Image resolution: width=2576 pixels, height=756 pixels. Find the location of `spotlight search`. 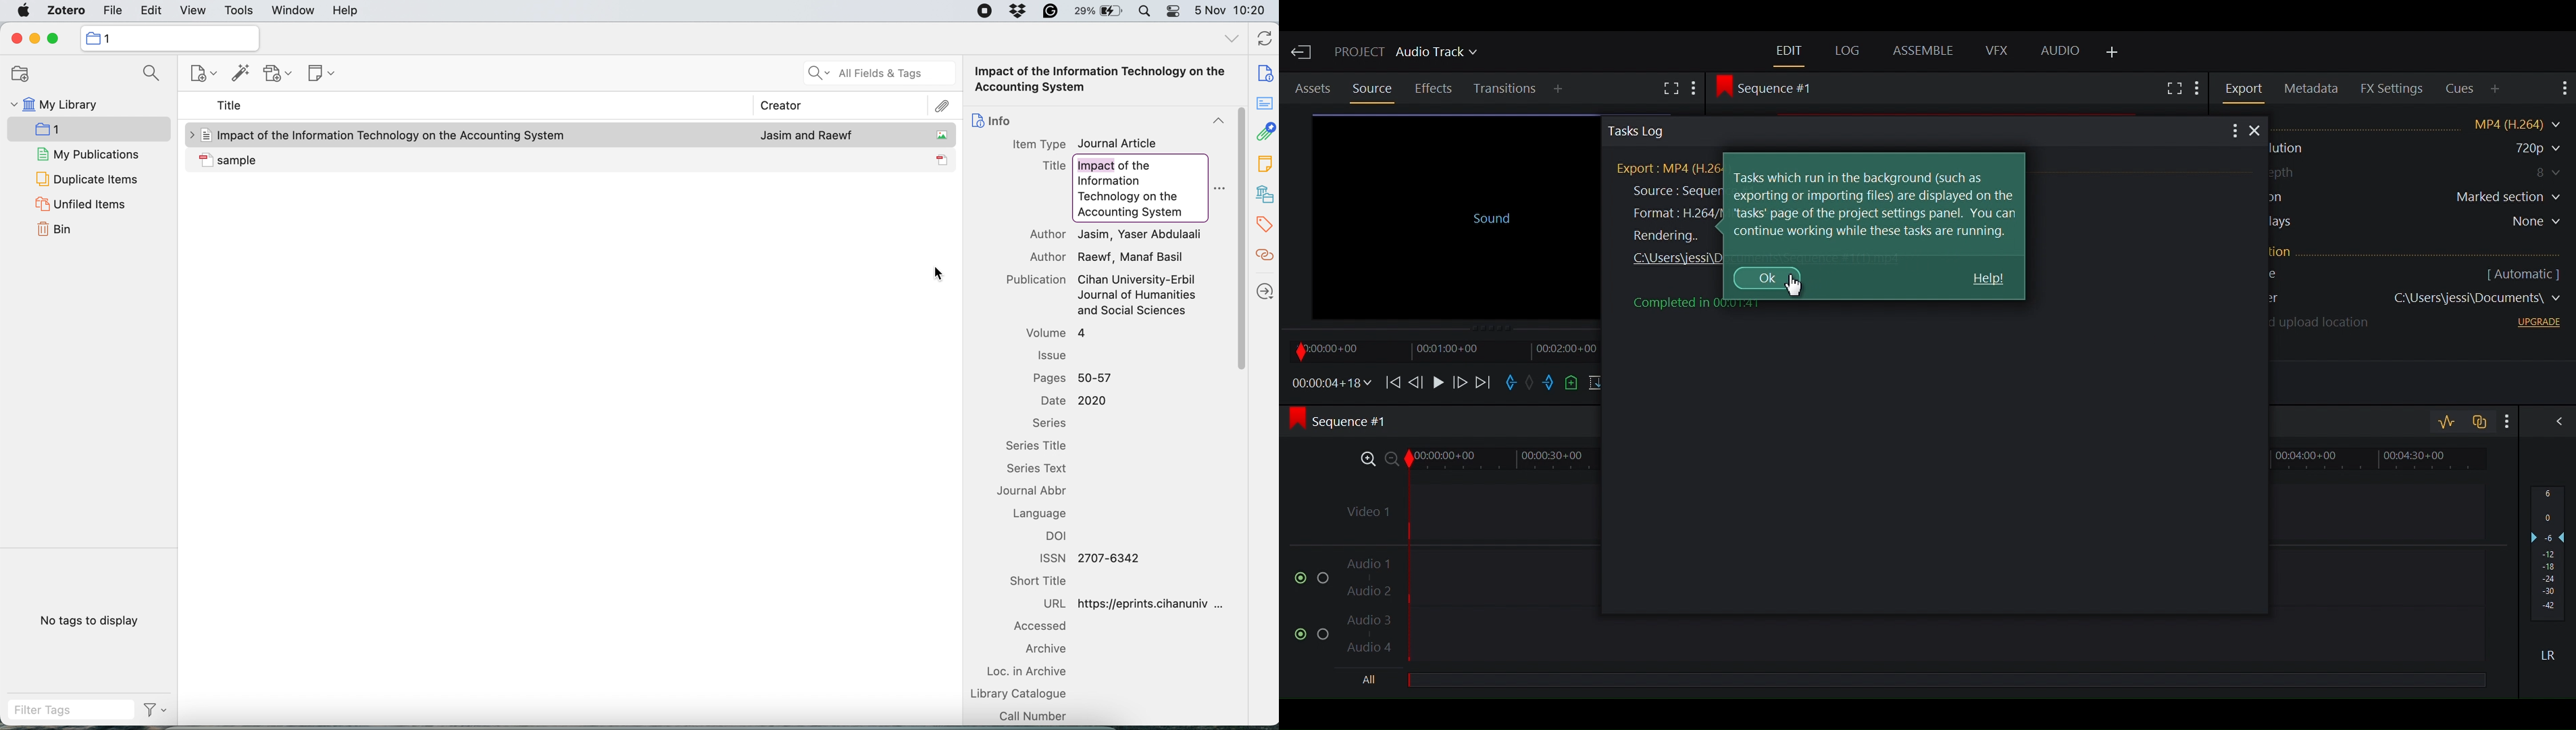

spotlight search is located at coordinates (1148, 12).